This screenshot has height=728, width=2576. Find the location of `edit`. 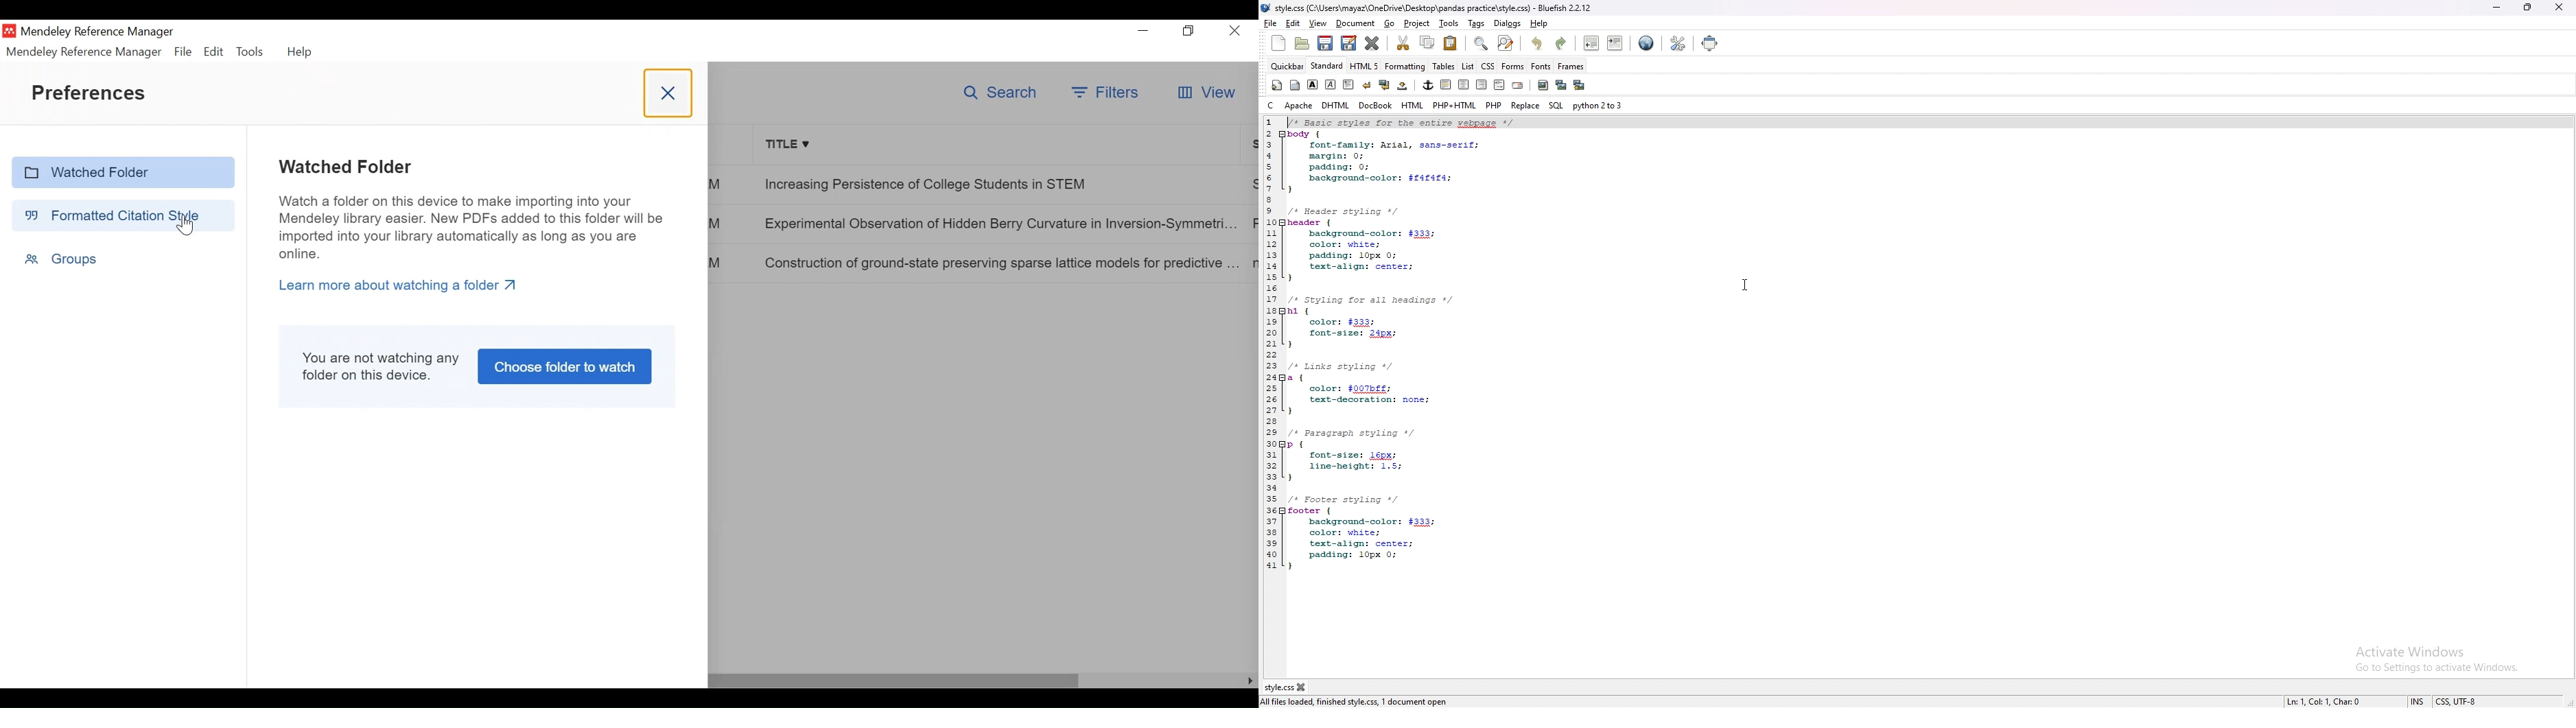

edit is located at coordinates (1293, 24).